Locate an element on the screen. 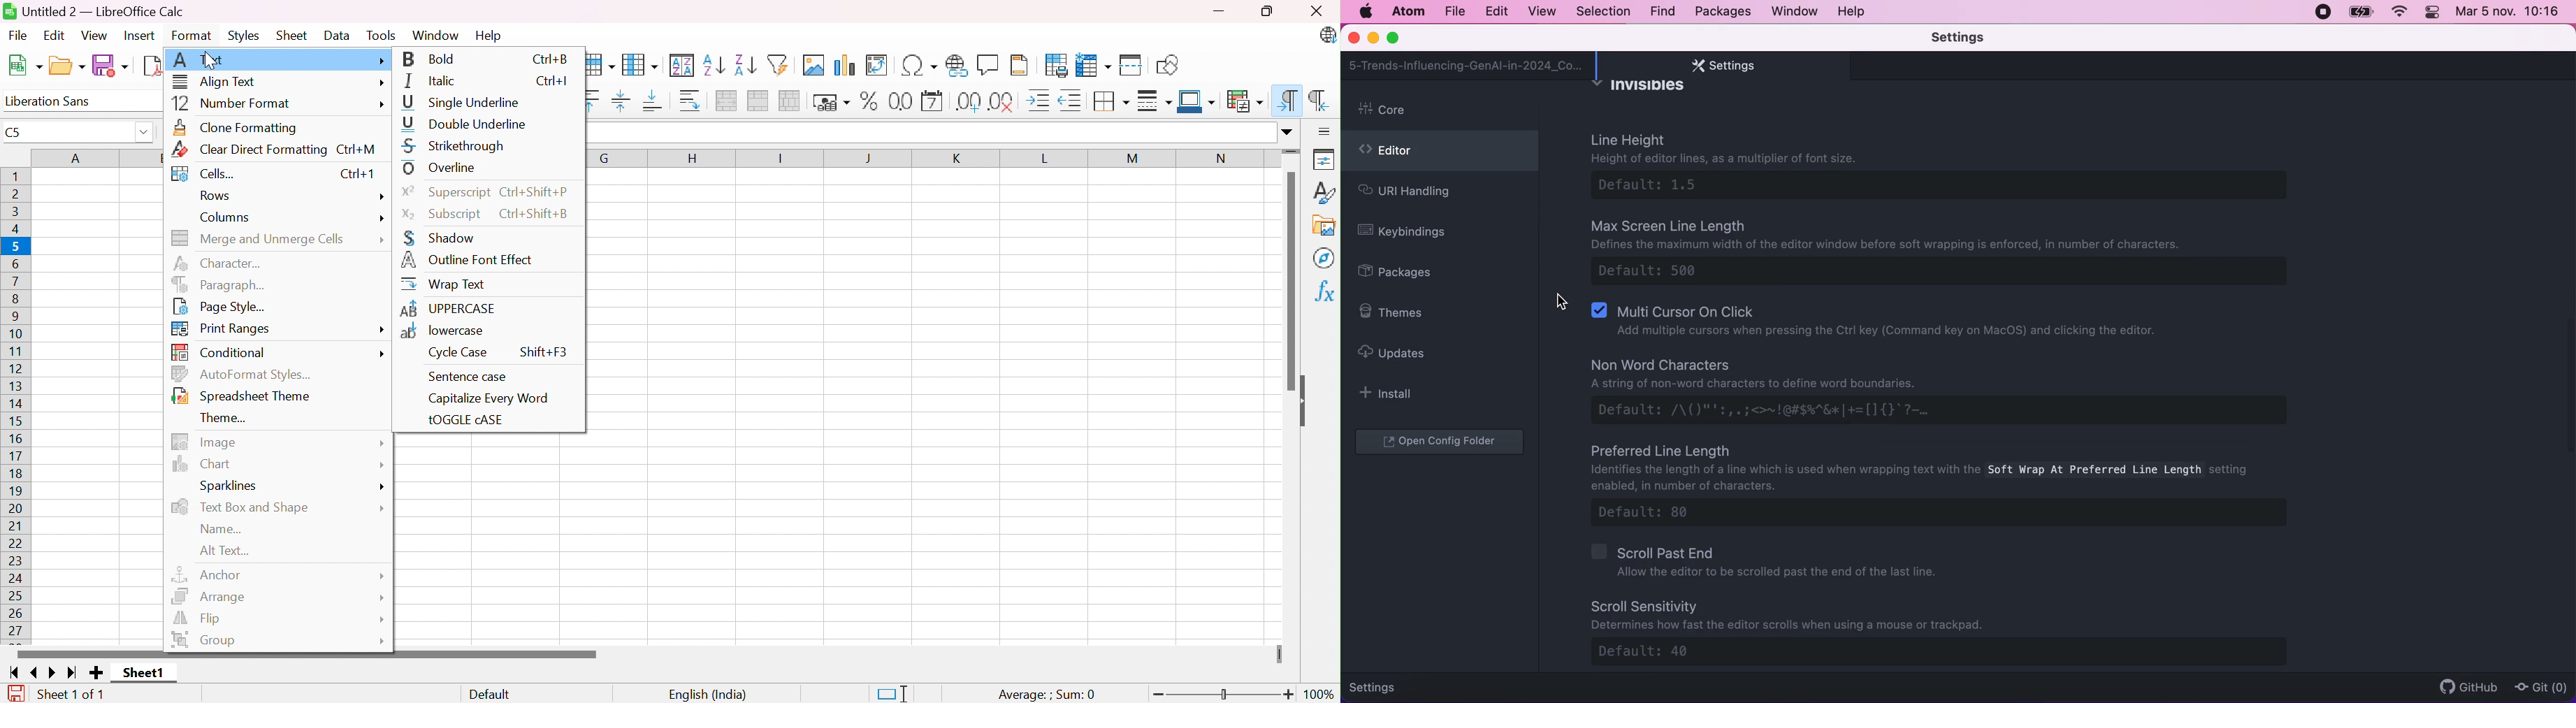 The height and width of the screenshot is (728, 2576). Restore Down is located at coordinates (1272, 10).